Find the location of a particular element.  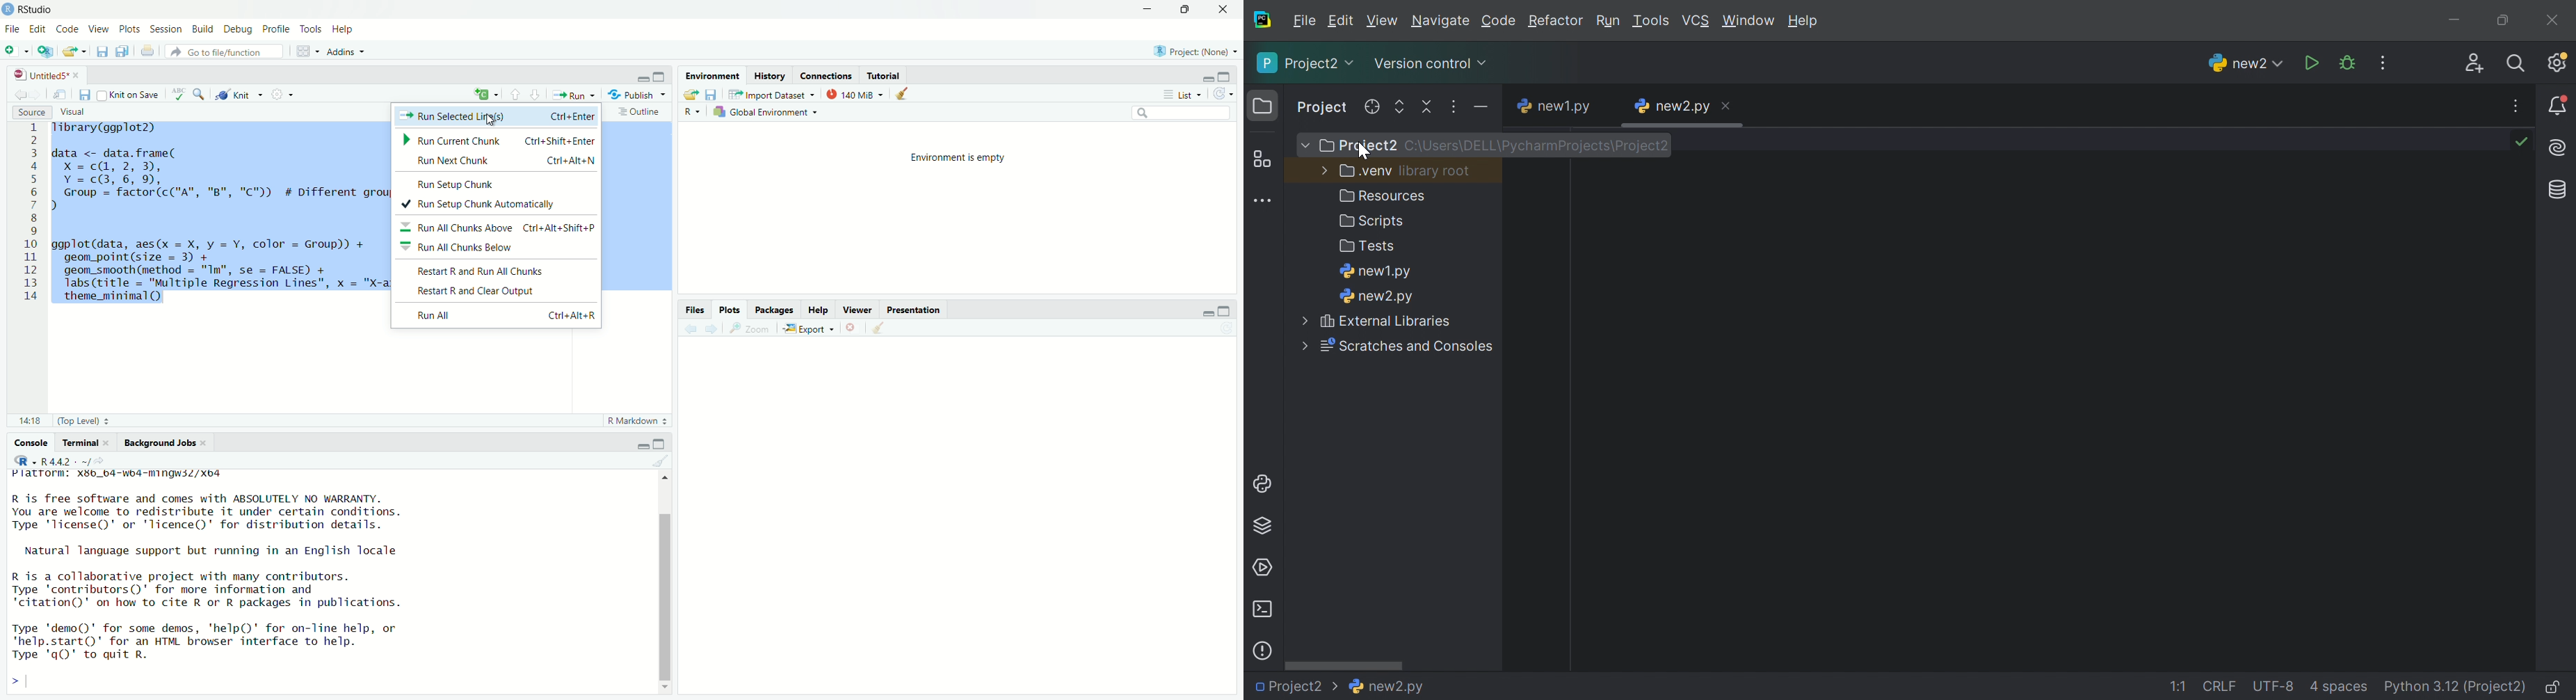

Background Jobs is located at coordinates (157, 442).